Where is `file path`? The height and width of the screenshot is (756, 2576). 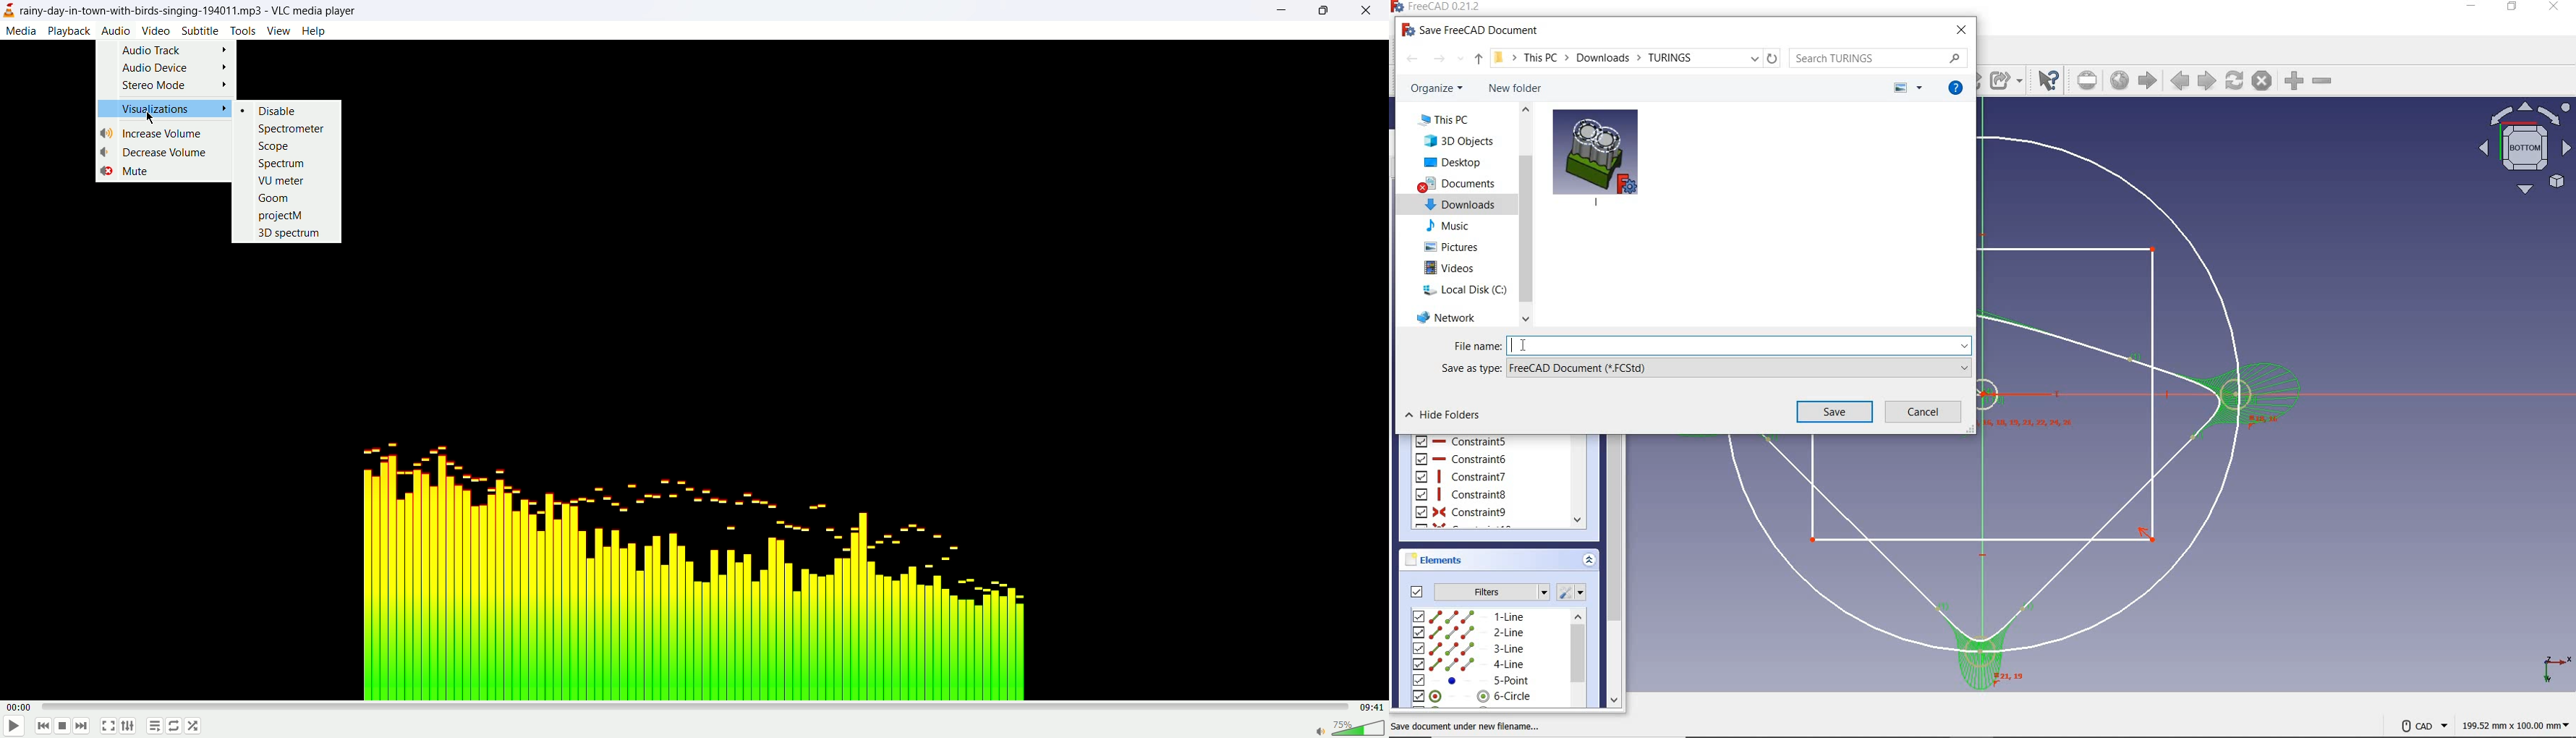
file path is located at coordinates (1593, 57).